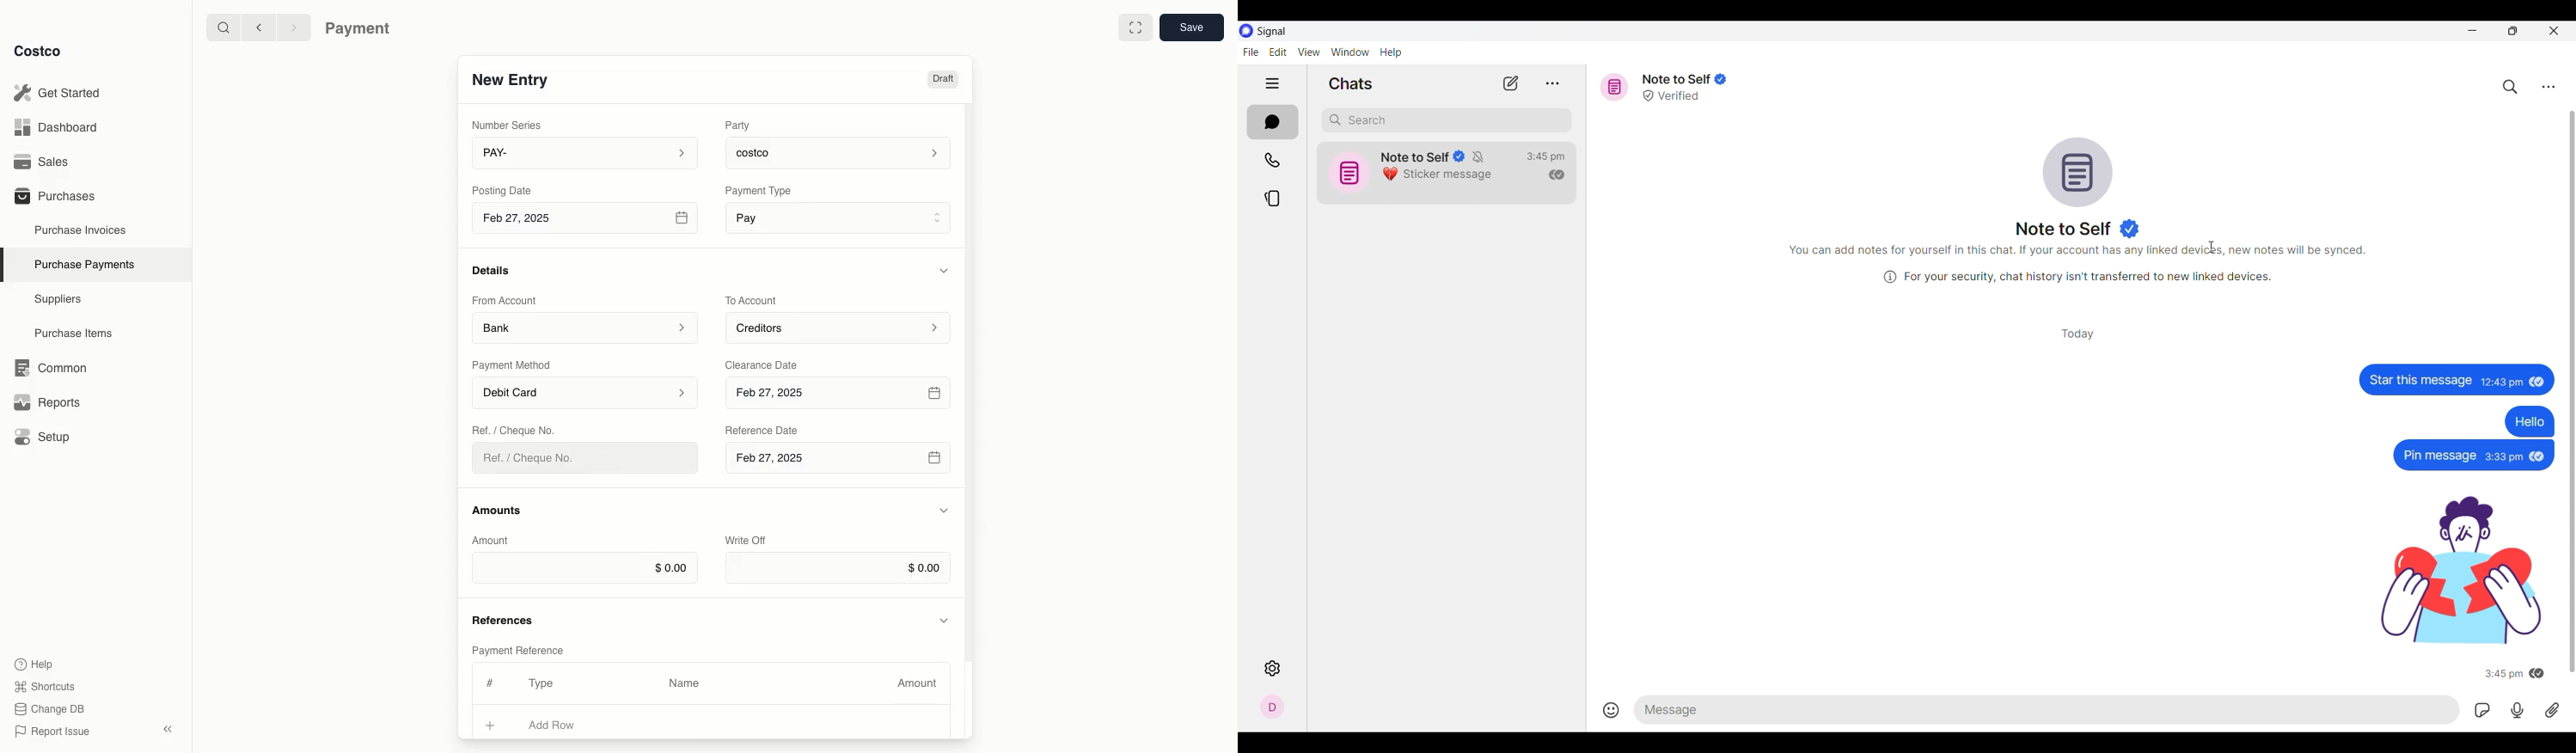 This screenshot has width=2576, height=756. What do you see at coordinates (587, 221) in the screenshot?
I see `Feb 27, 2025` at bounding box center [587, 221].